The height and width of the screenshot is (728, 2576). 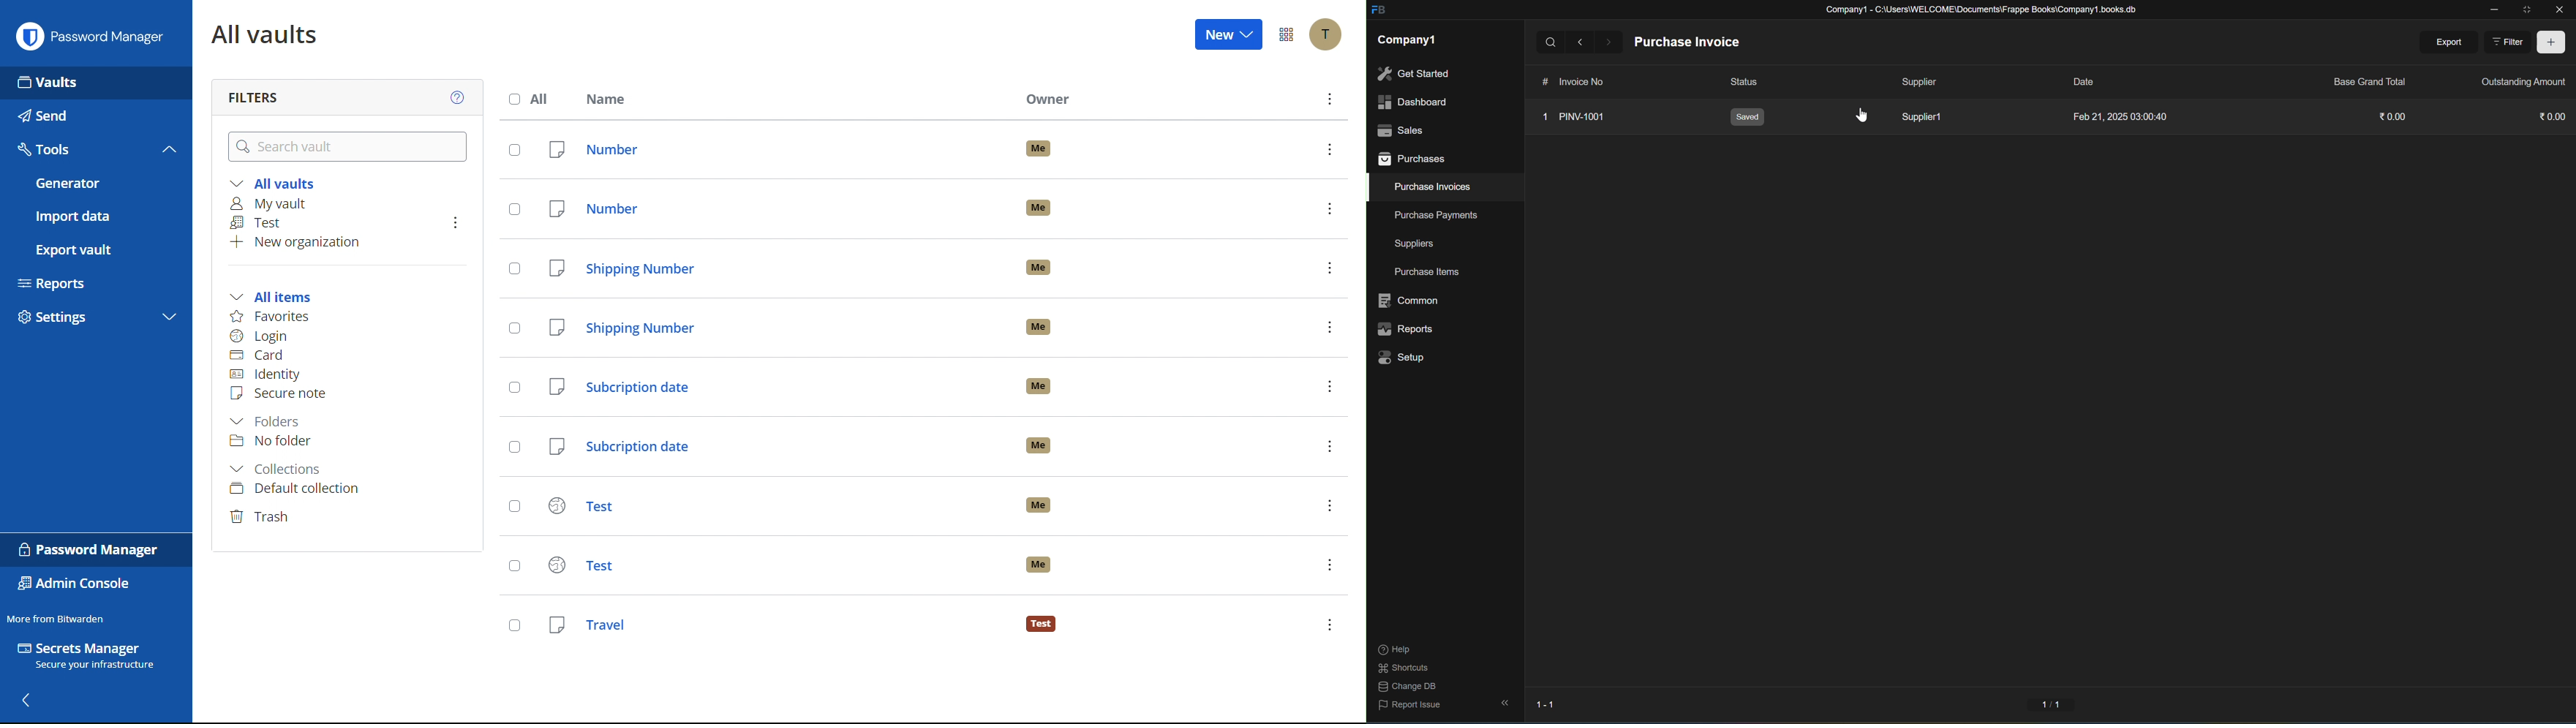 What do you see at coordinates (1410, 707) in the screenshot?
I see `report issue` at bounding box center [1410, 707].